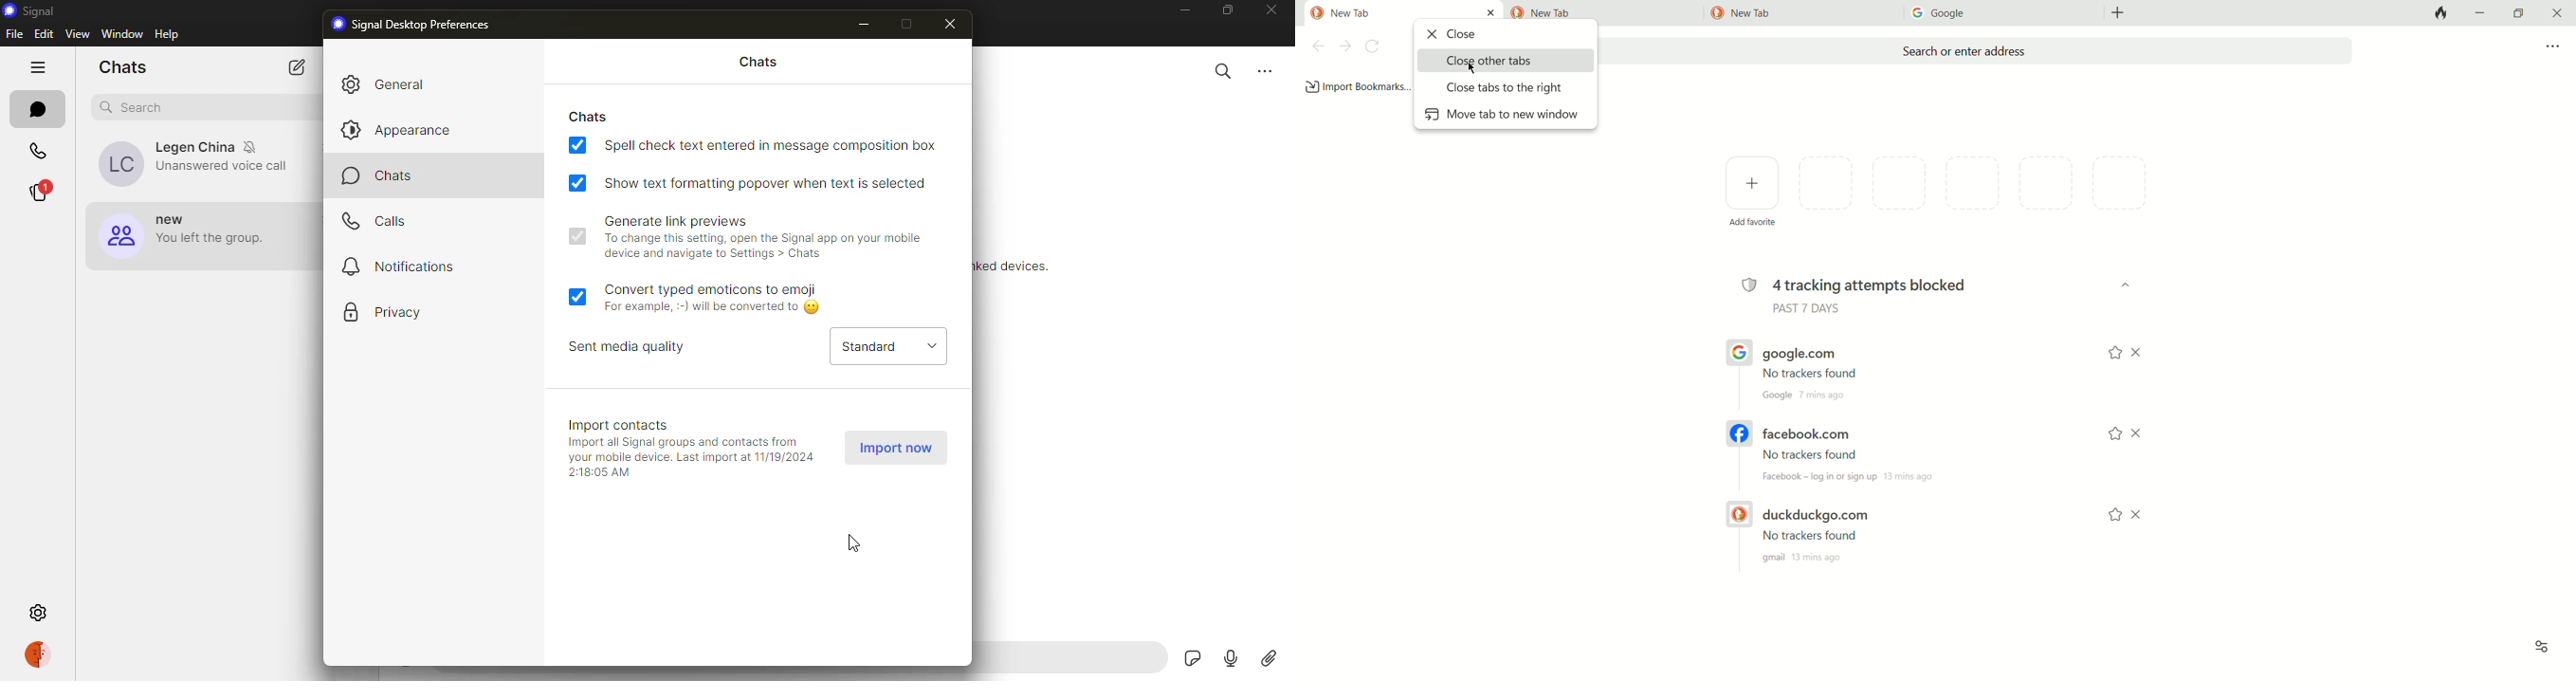 This screenshot has height=700, width=2576. I want to click on search, so click(136, 105).